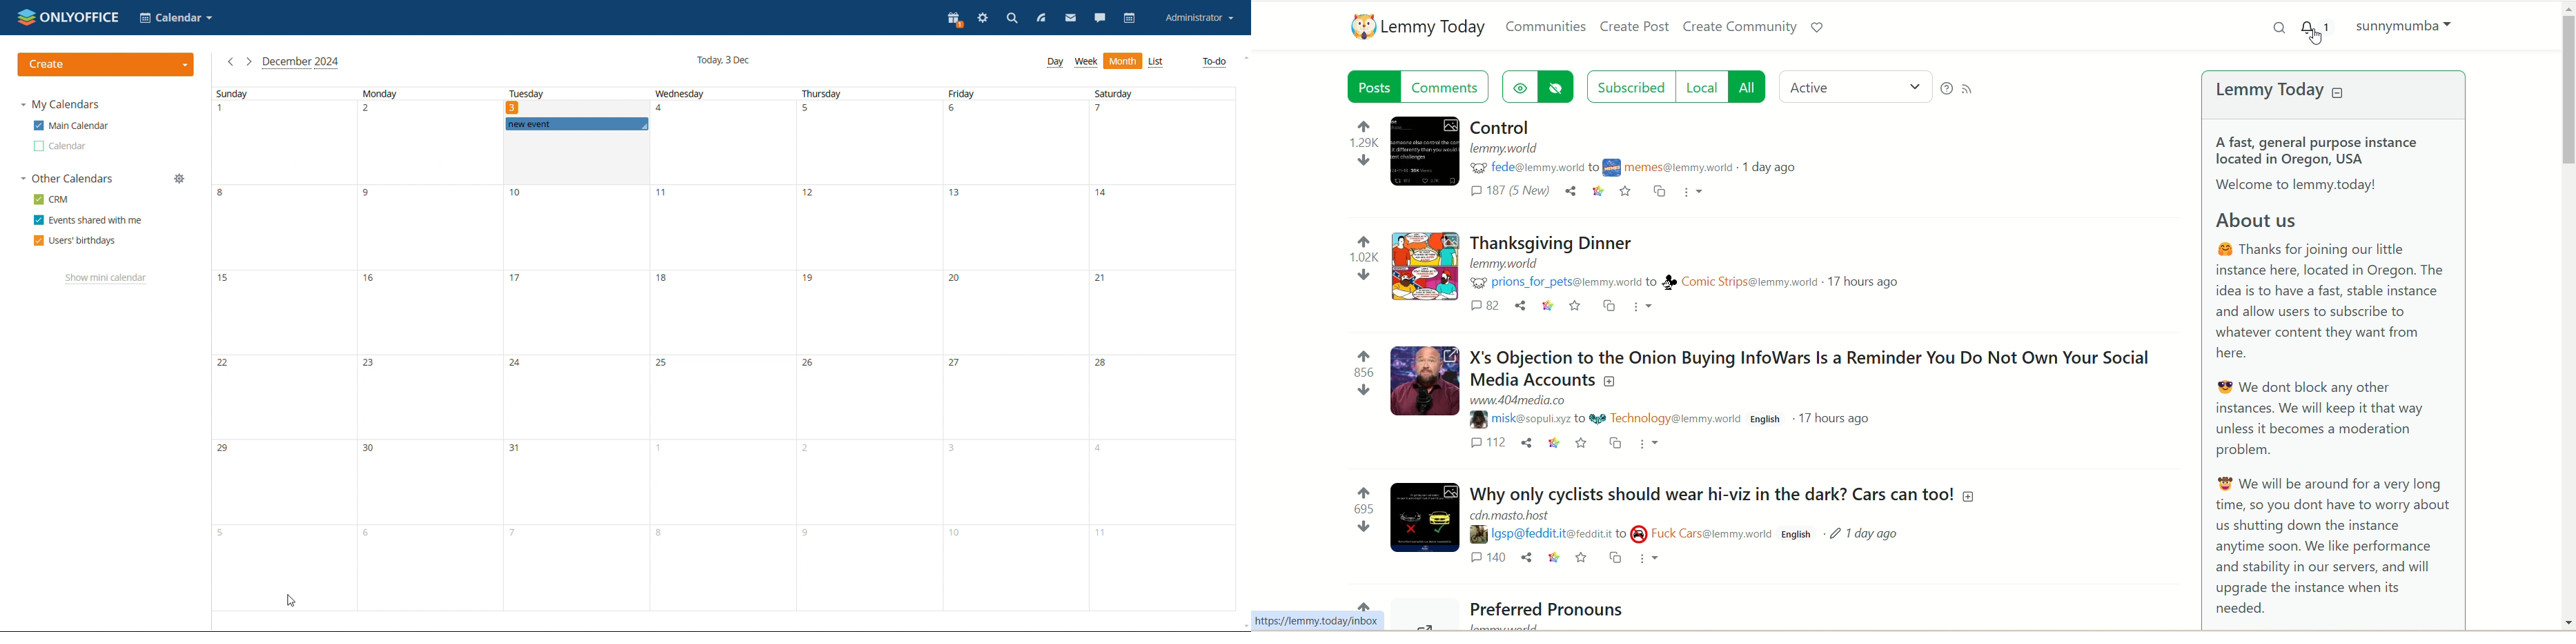 Image resolution: width=2576 pixels, height=644 pixels. What do you see at coordinates (1200, 18) in the screenshot?
I see `account` at bounding box center [1200, 18].